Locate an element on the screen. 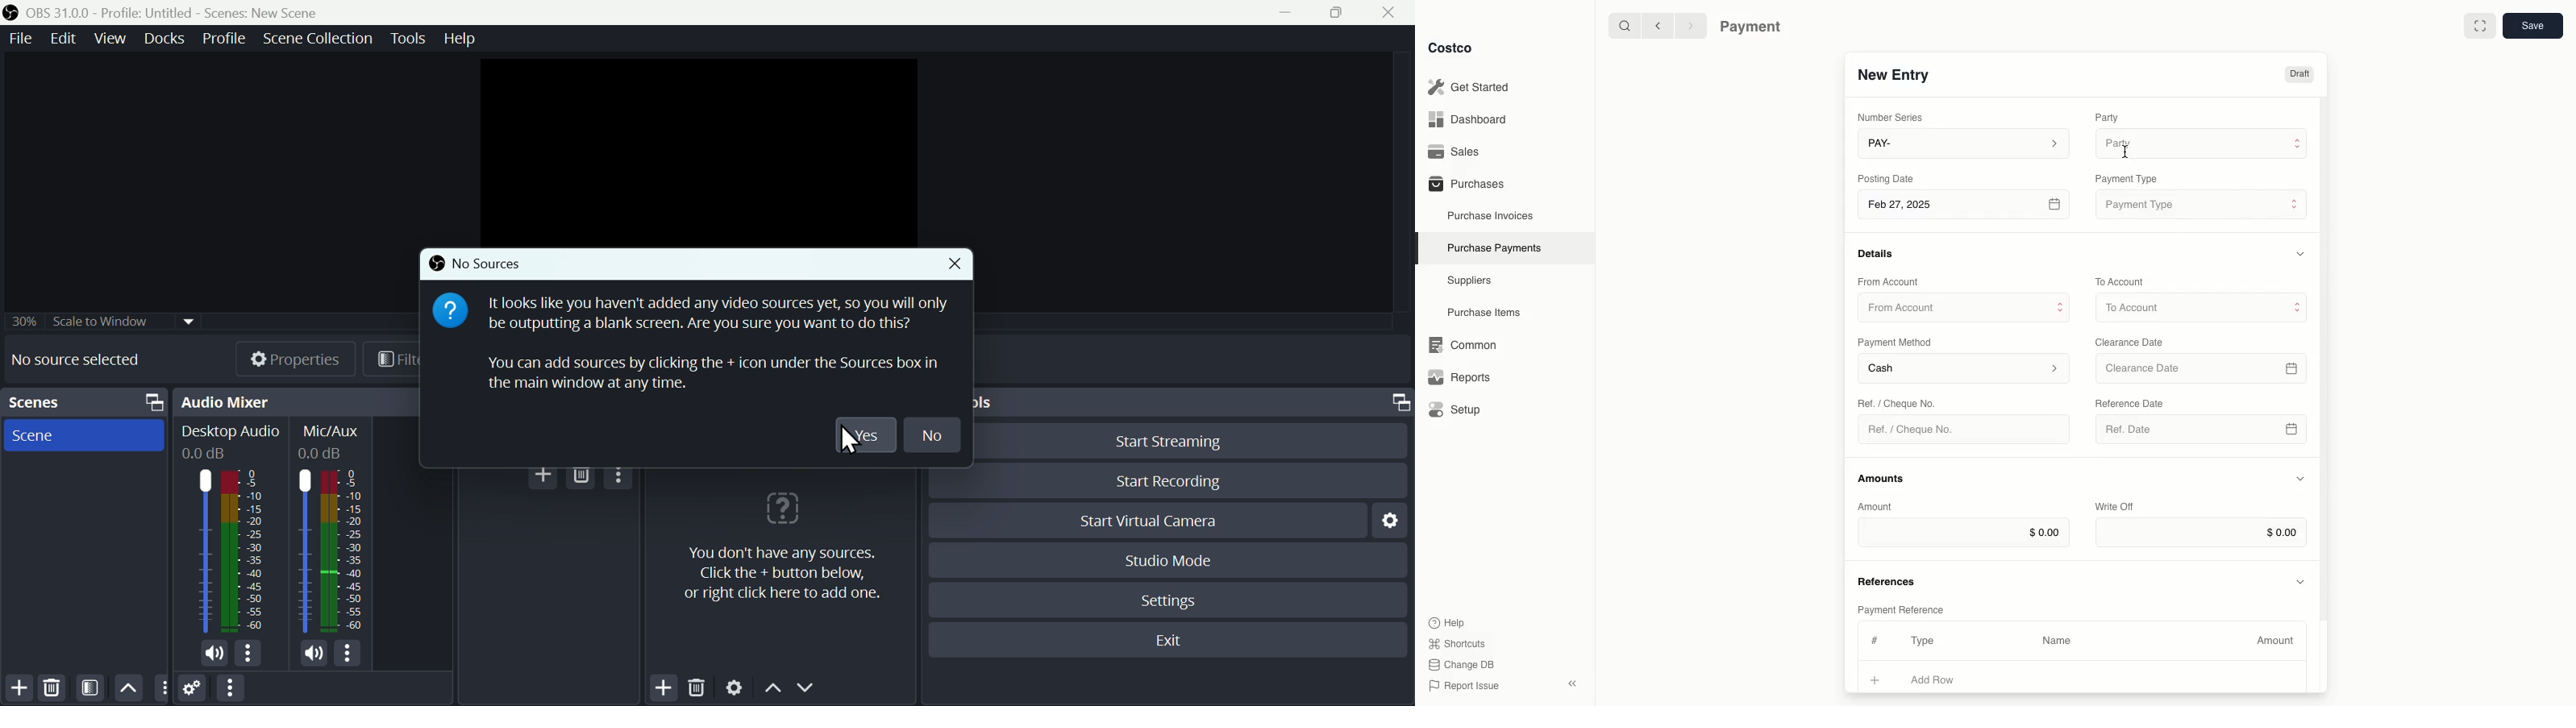 The width and height of the screenshot is (2576, 728). Audio bar is located at coordinates (226, 530).